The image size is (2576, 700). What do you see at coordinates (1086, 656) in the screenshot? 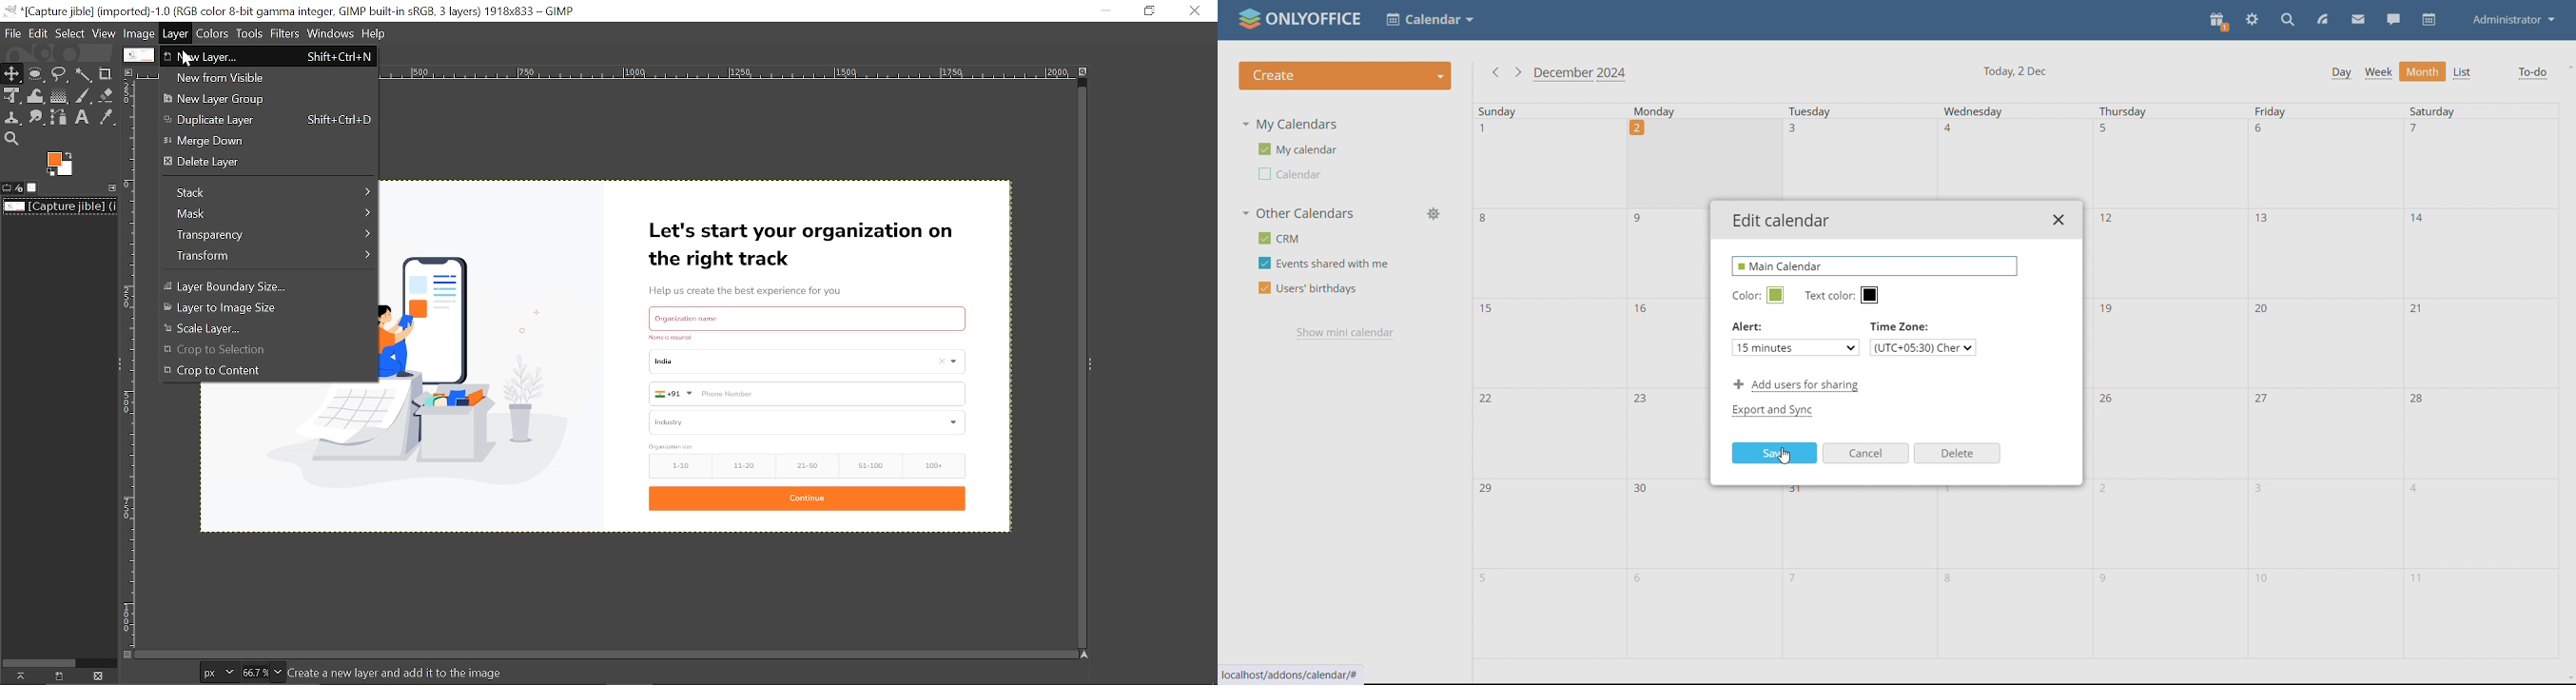
I see `Navigate the image display` at bounding box center [1086, 656].